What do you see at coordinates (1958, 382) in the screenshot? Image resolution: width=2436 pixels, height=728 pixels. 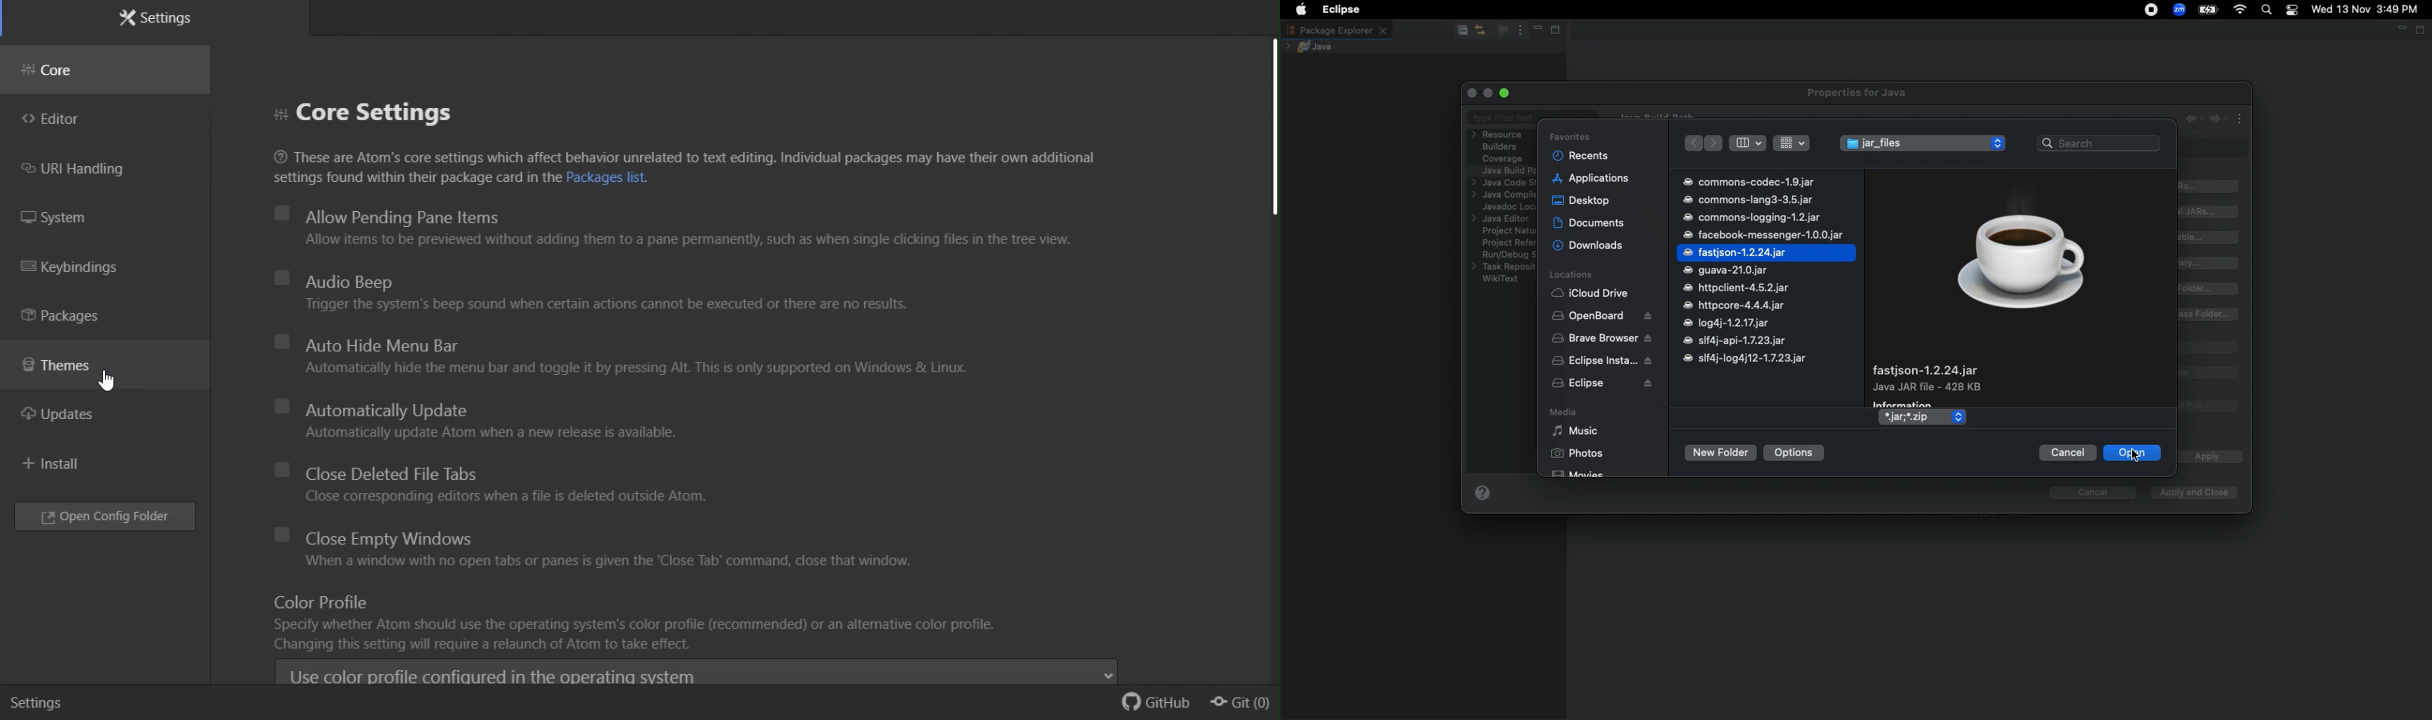 I see `facebook-messenger-1.0.0.jar Java JAR file - 69 KB Information` at bounding box center [1958, 382].